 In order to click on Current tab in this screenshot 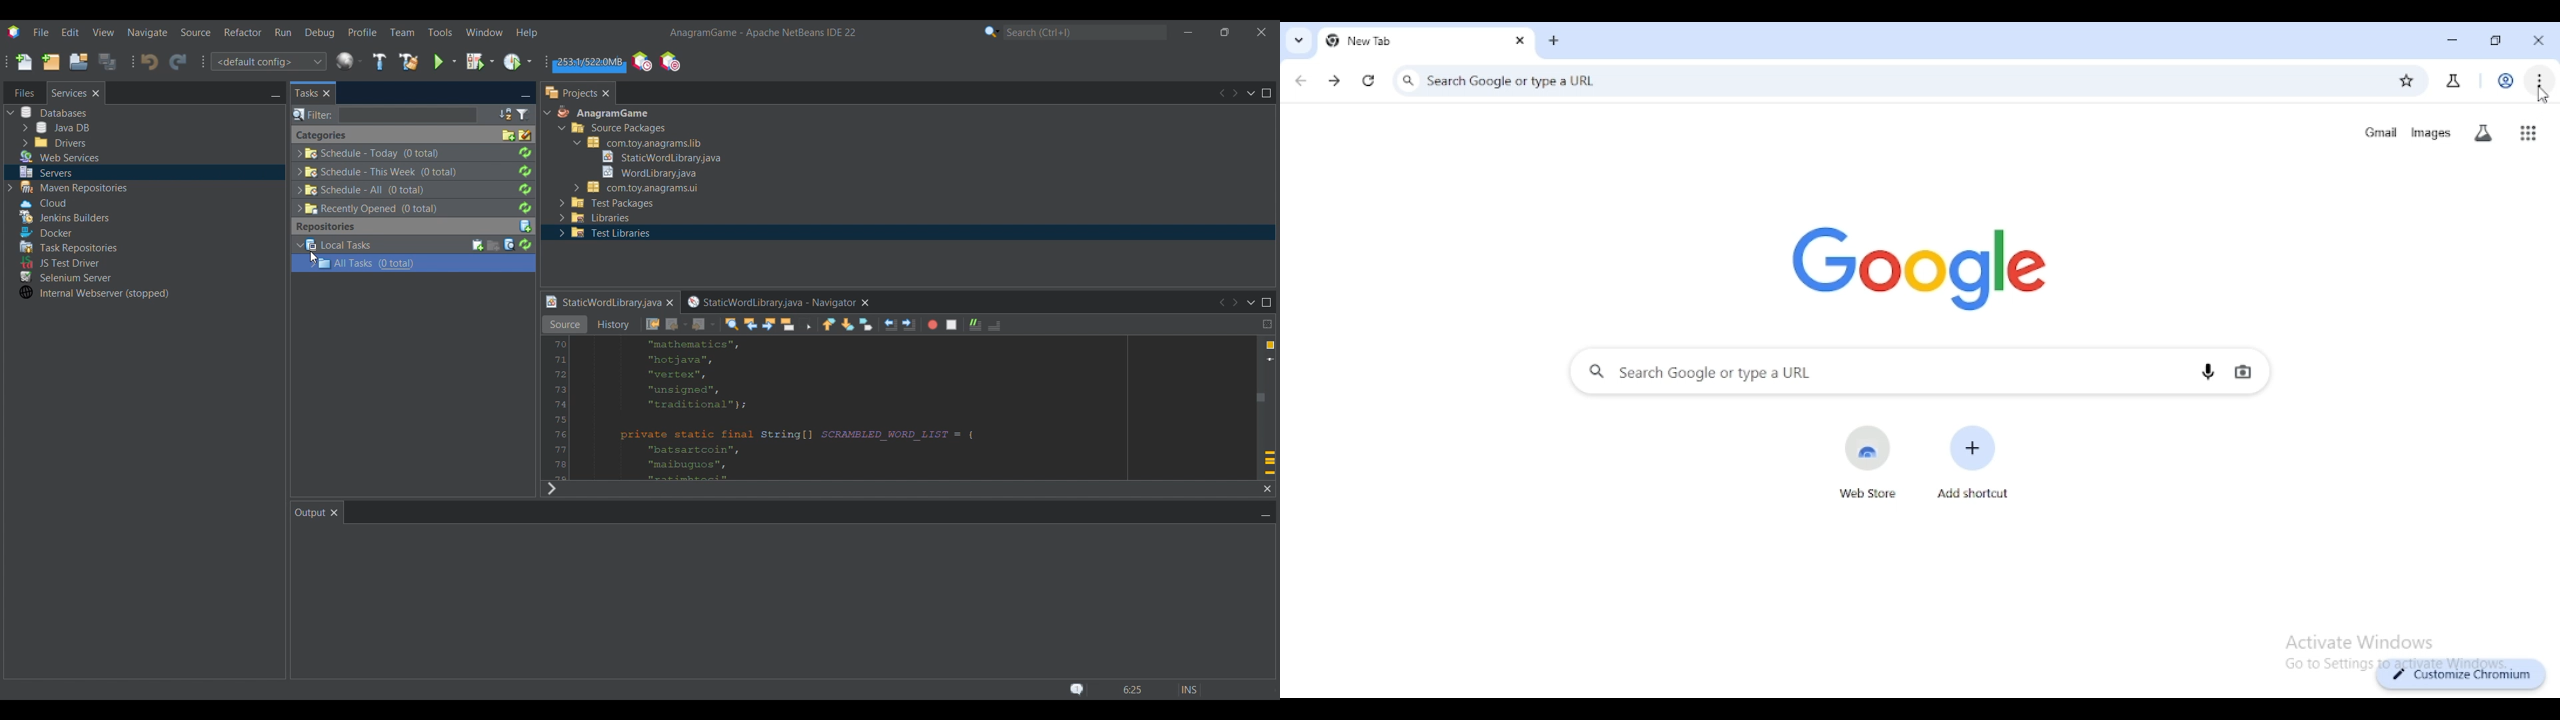, I will do `click(69, 91)`.